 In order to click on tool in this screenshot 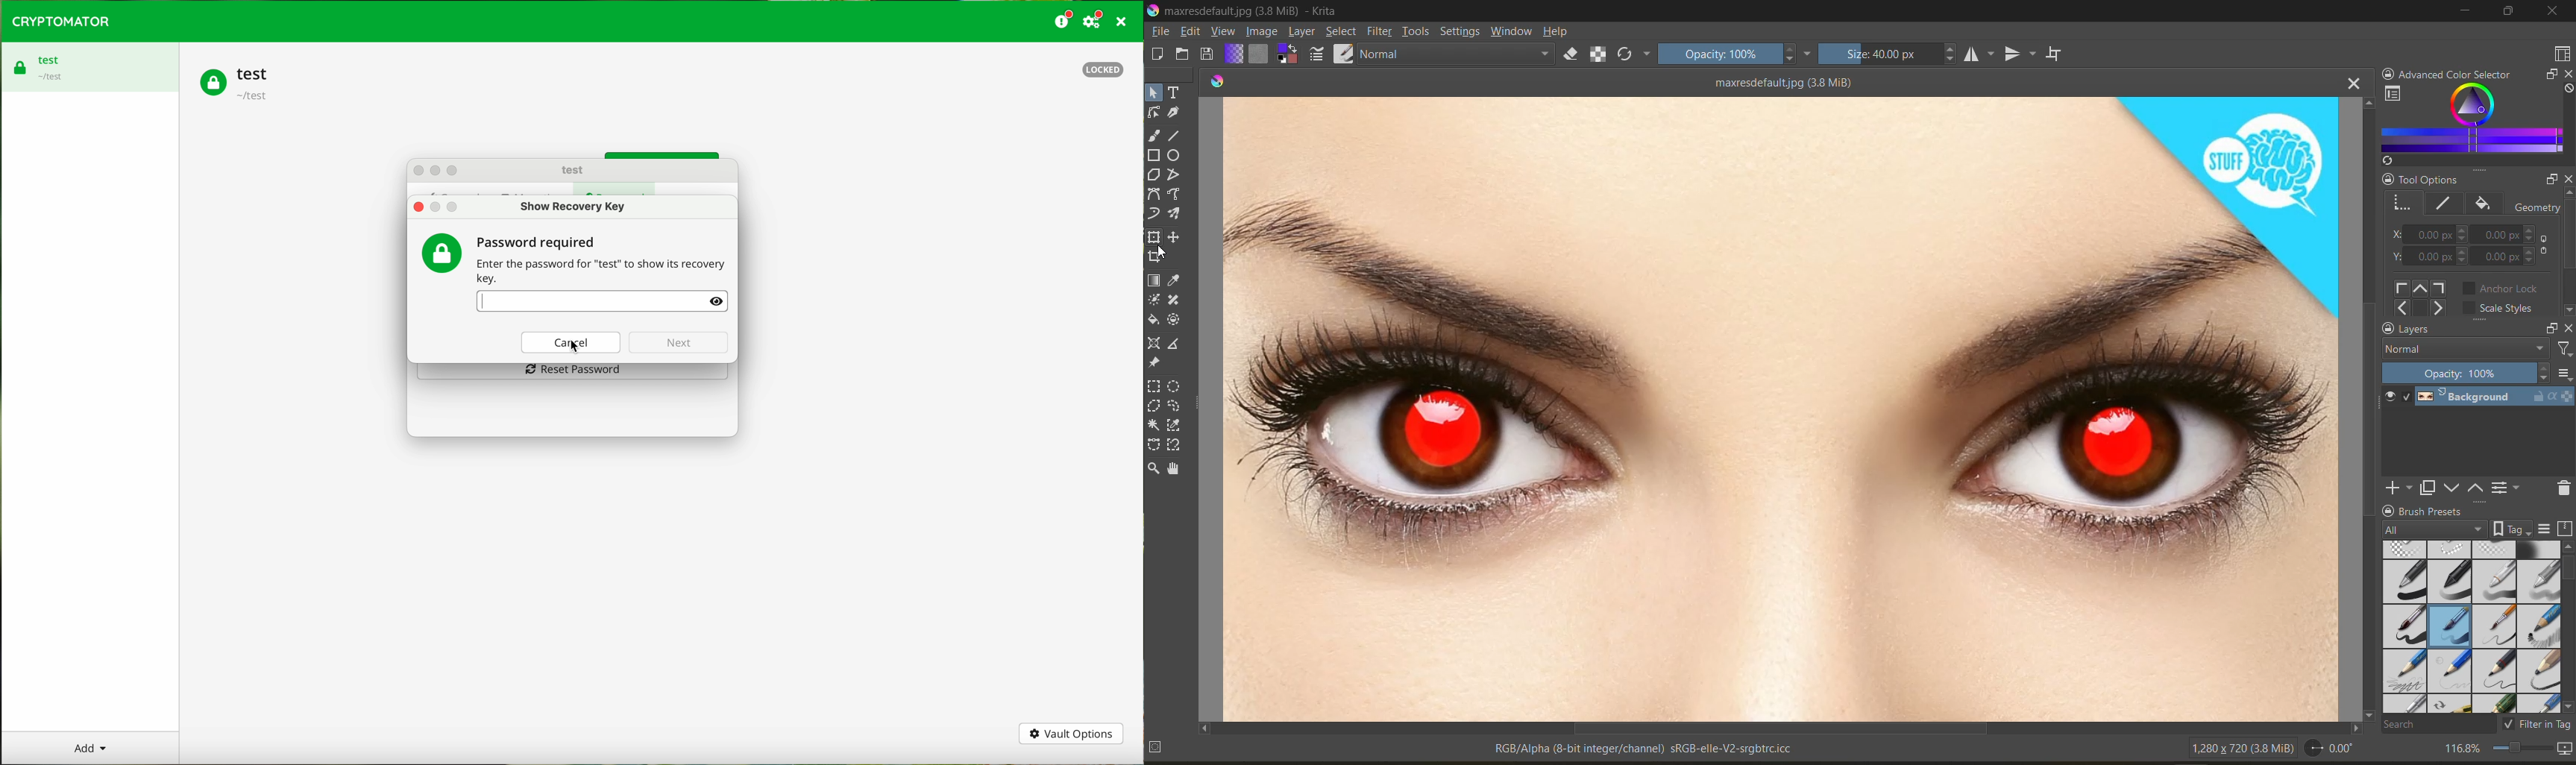, I will do `click(1174, 388)`.